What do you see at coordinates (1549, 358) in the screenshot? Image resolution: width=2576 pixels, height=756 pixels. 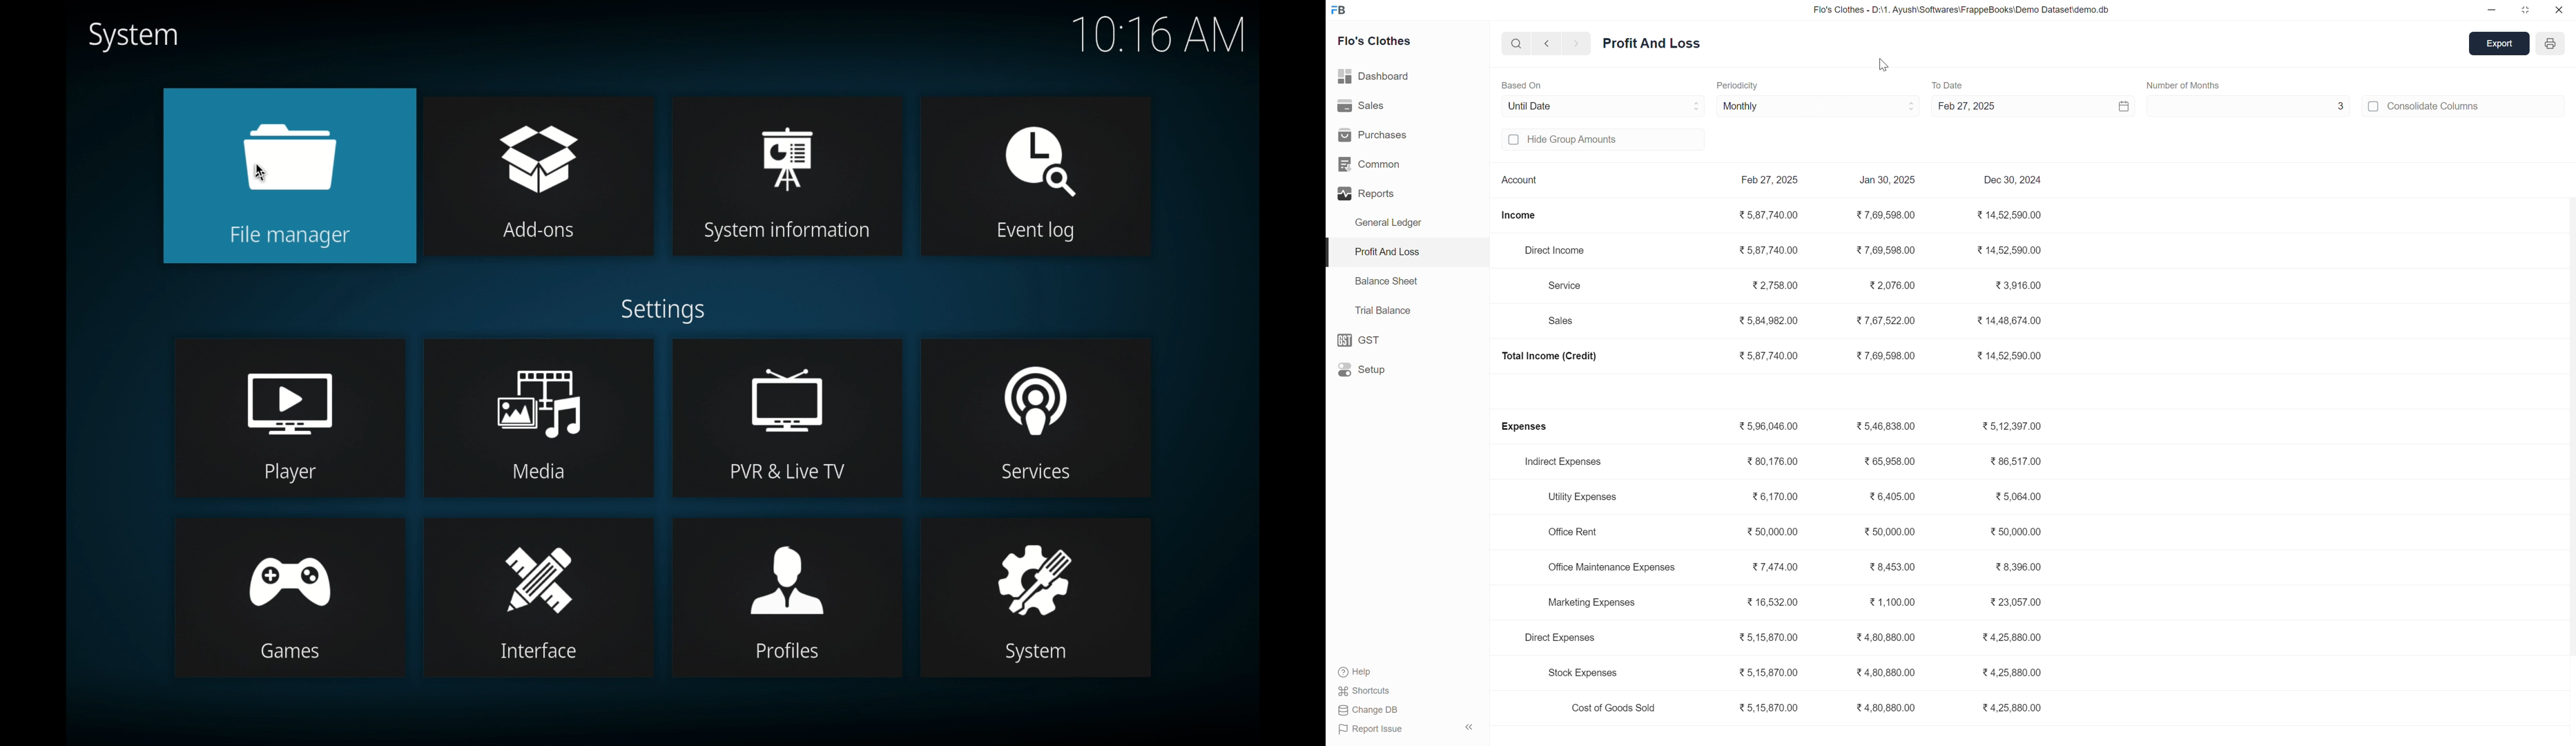 I see `Total Income (Credit)` at bounding box center [1549, 358].